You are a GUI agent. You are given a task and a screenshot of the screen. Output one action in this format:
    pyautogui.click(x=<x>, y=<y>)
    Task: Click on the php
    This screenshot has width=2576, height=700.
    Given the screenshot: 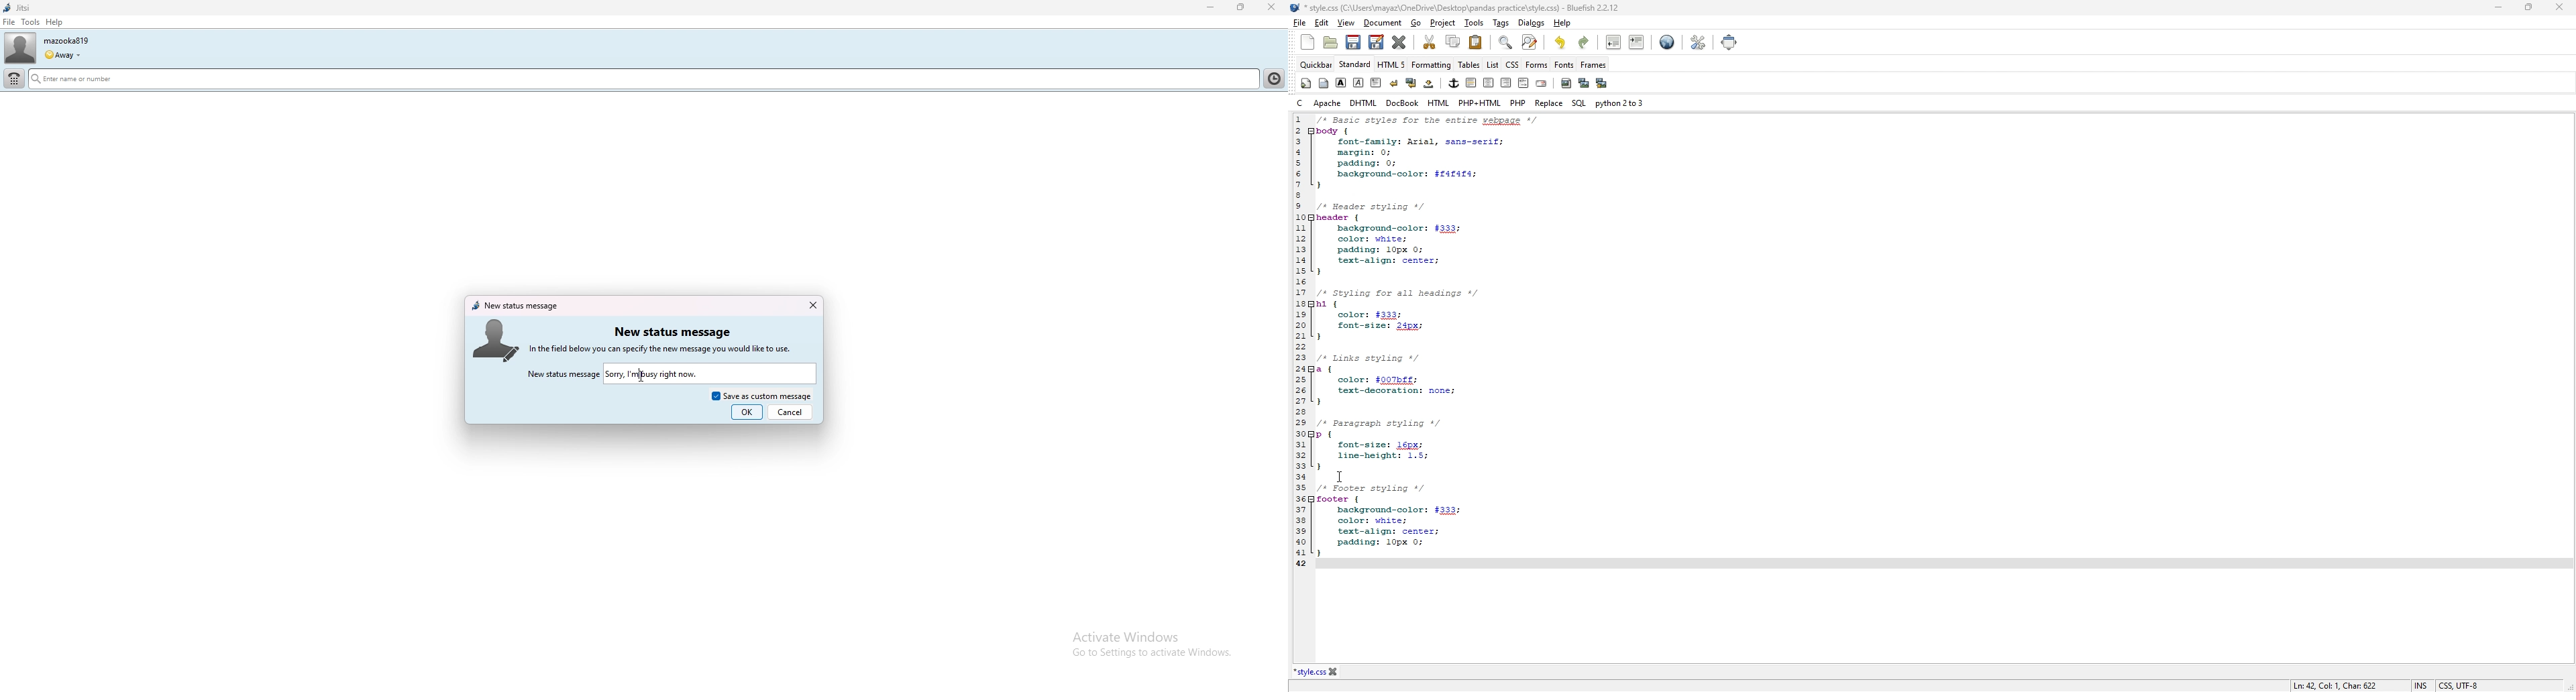 What is the action you would take?
    pyautogui.click(x=1519, y=103)
    